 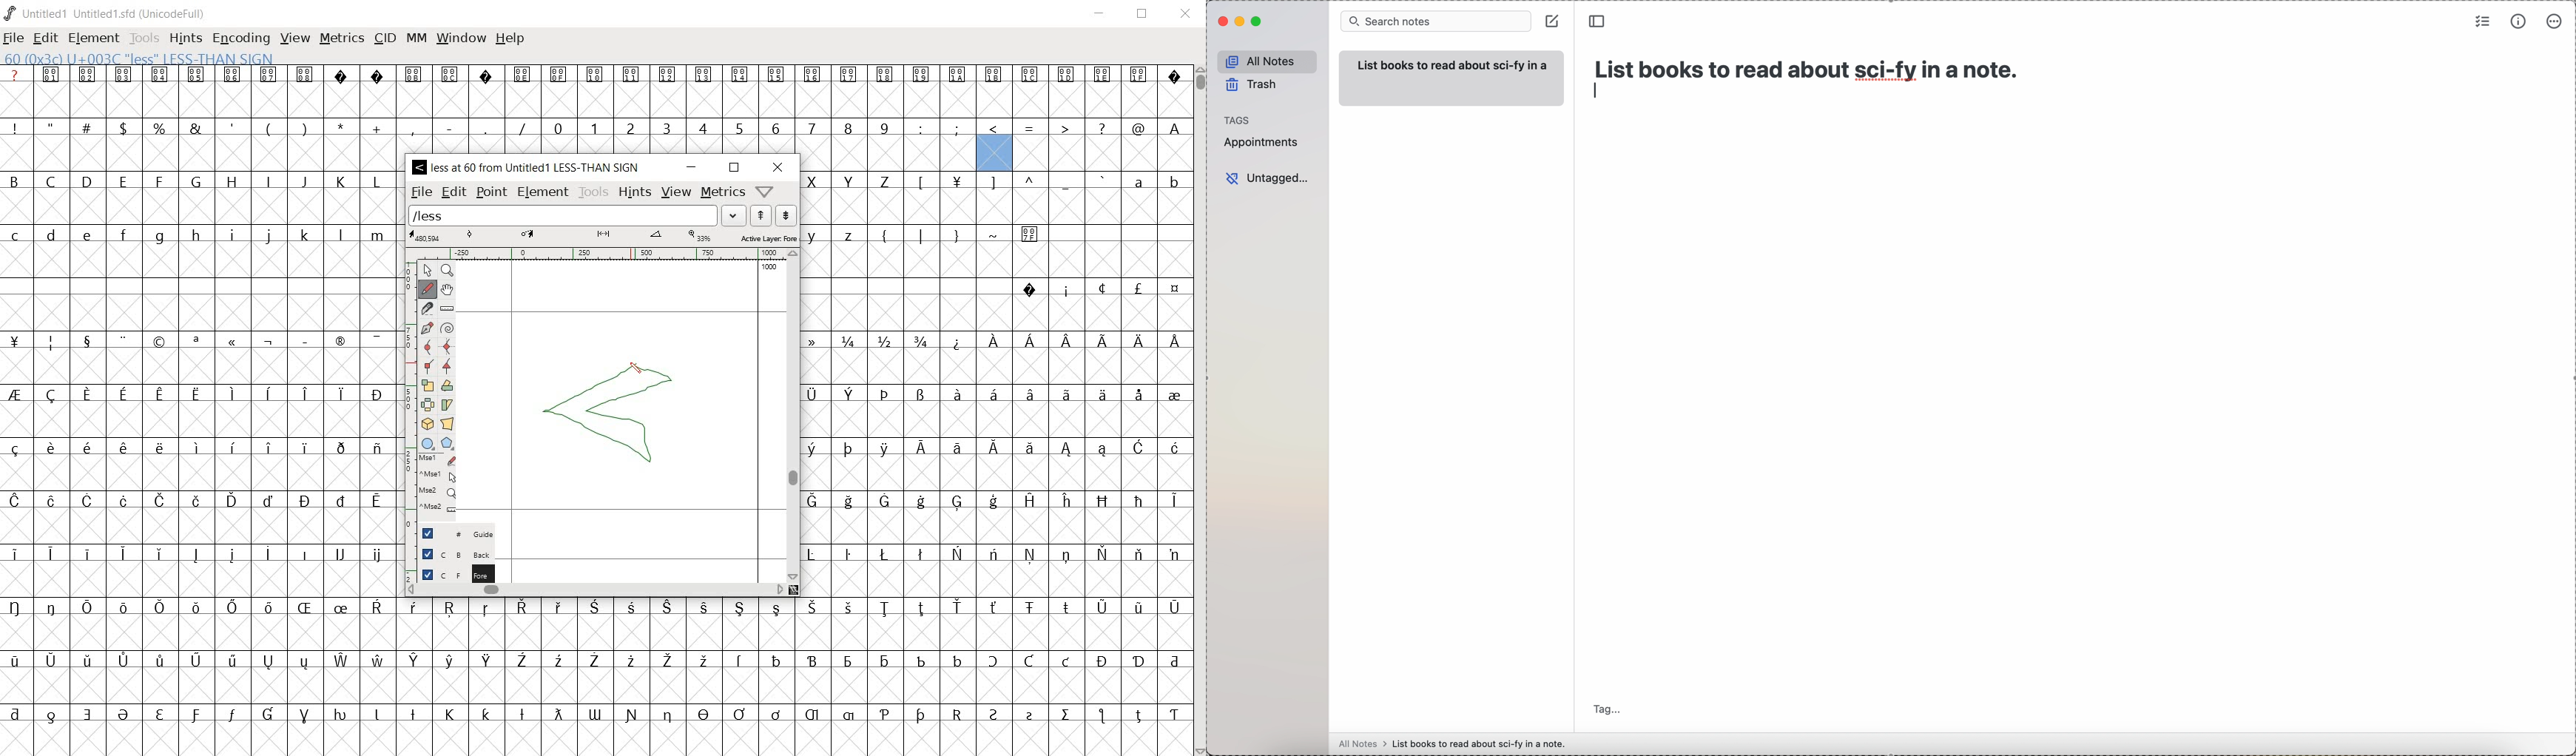 I want to click on empty cells, so click(x=1099, y=153).